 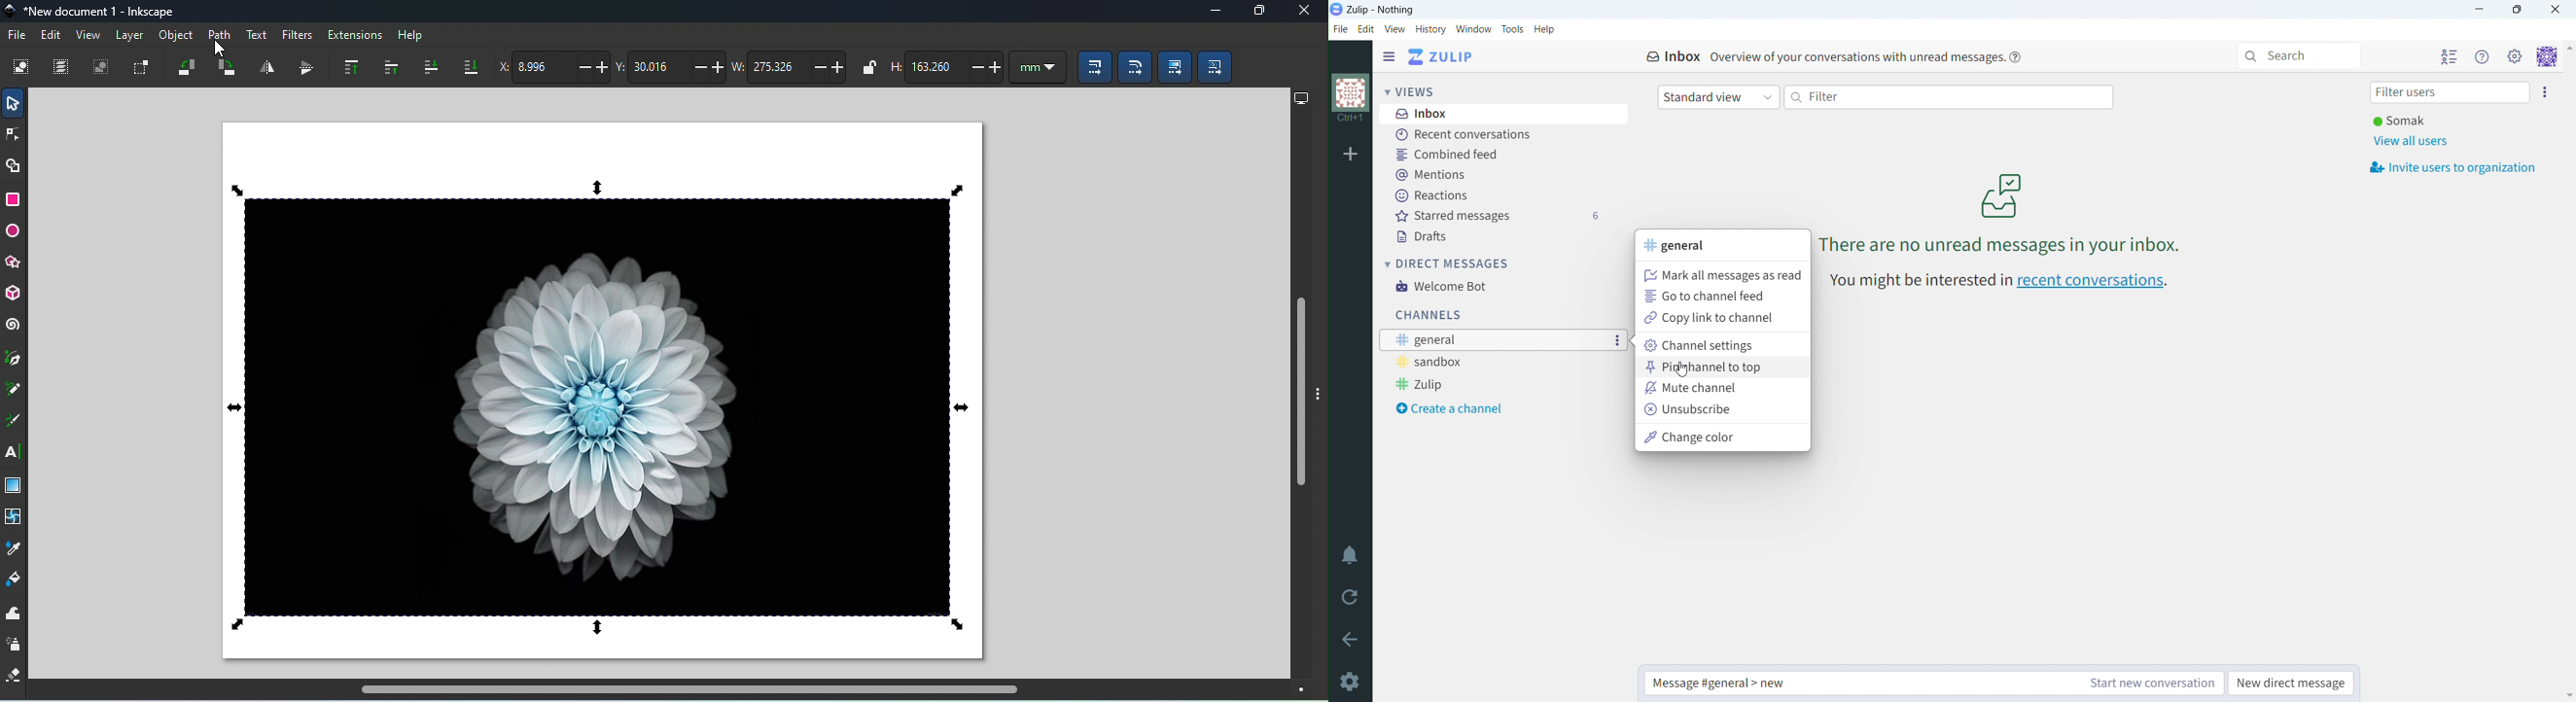 I want to click on new direct message, so click(x=2293, y=683).